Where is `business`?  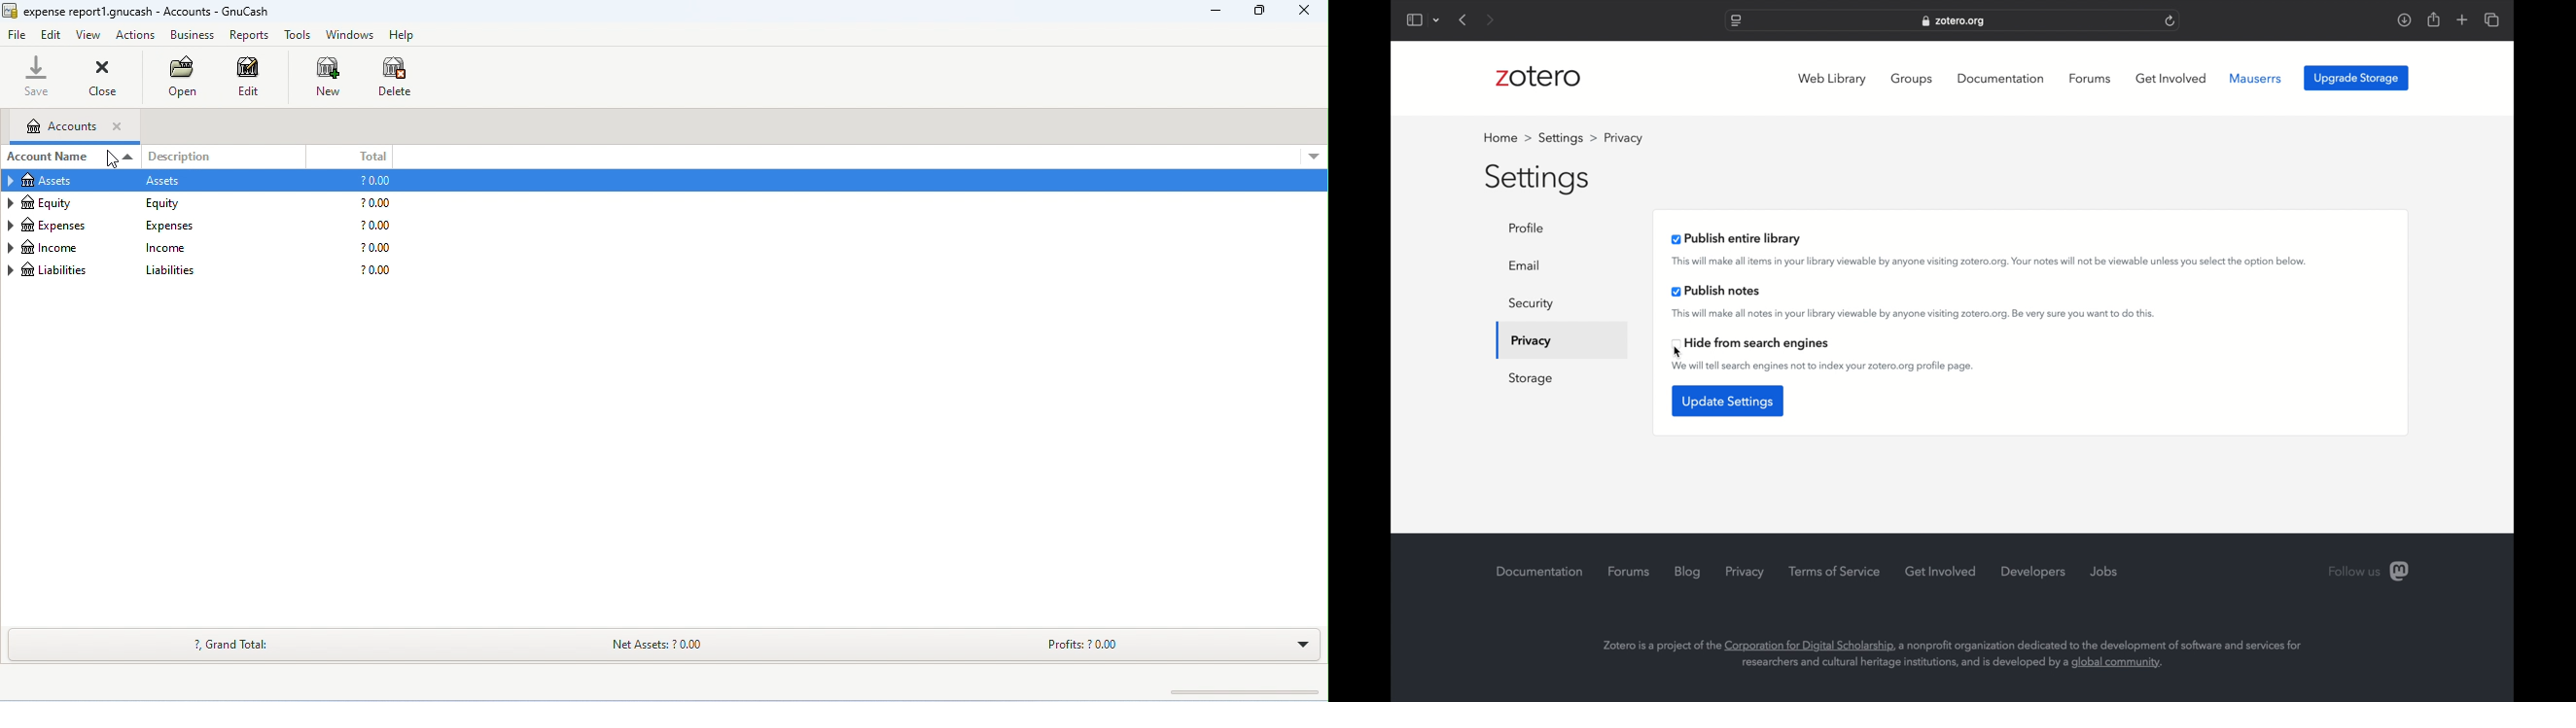
business is located at coordinates (193, 35).